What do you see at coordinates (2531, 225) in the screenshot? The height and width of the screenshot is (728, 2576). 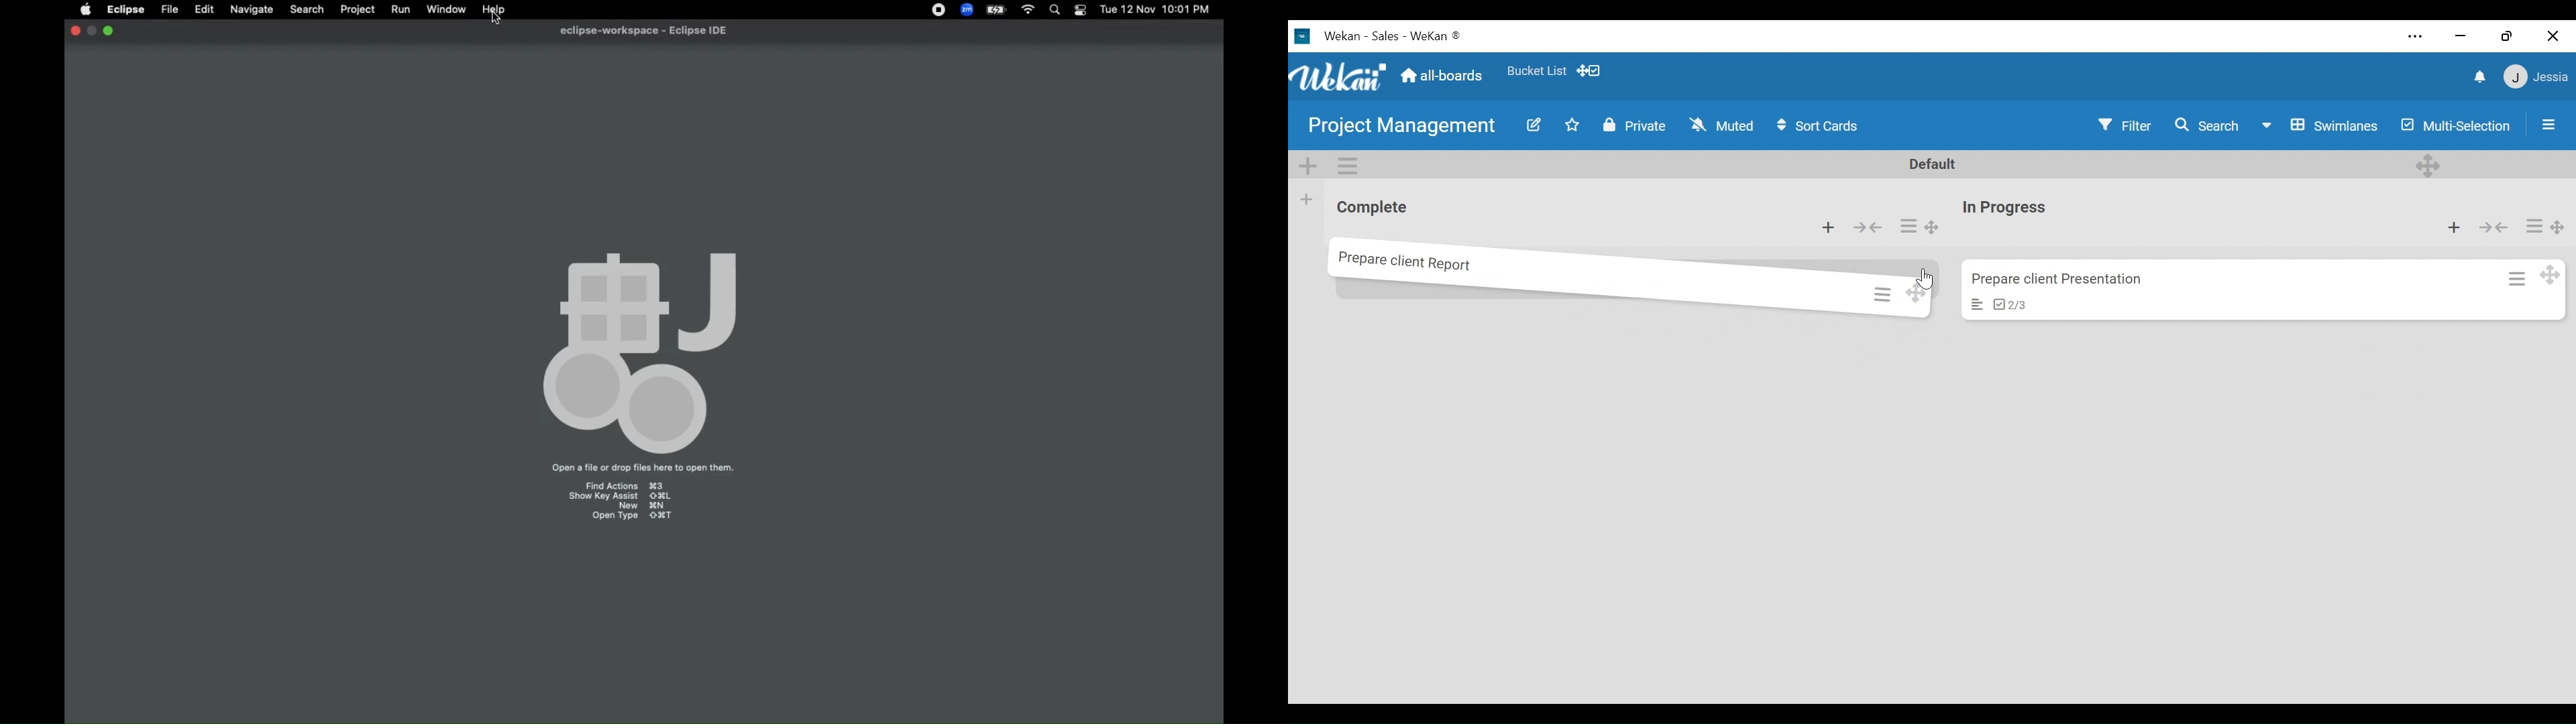 I see `Card actions` at bounding box center [2531, 225].